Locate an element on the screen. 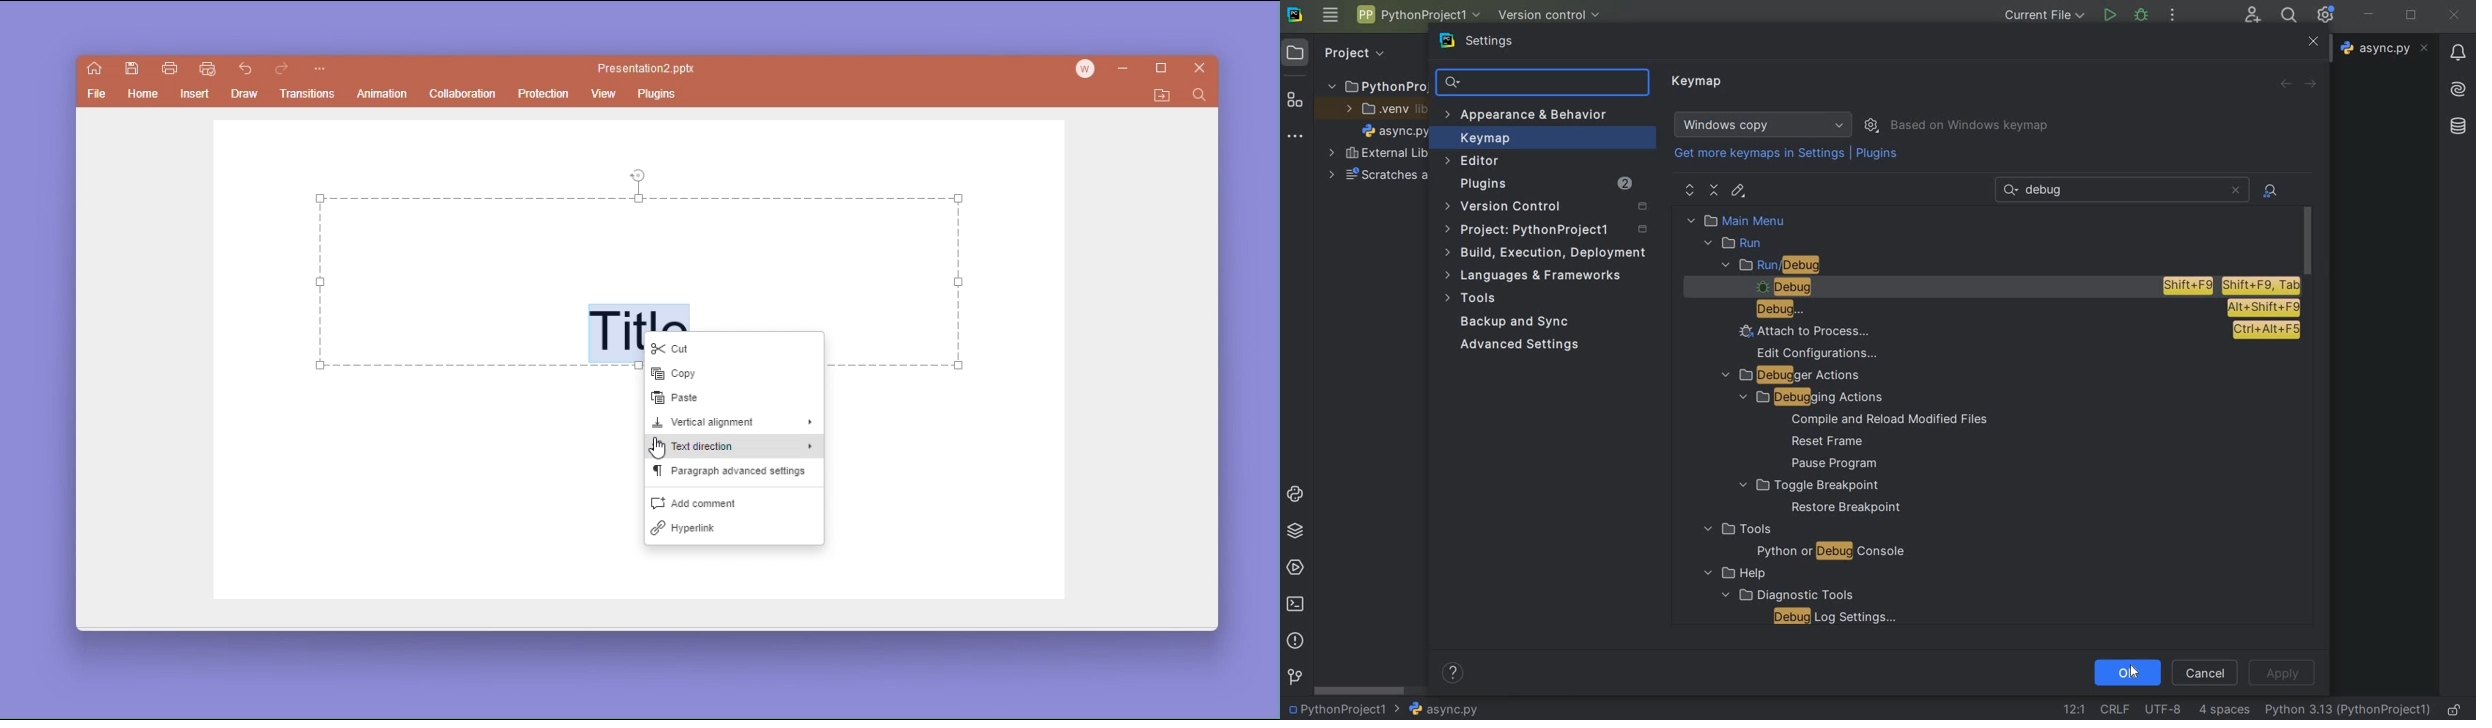  advanced settings is located at coordinates (1517, 345).